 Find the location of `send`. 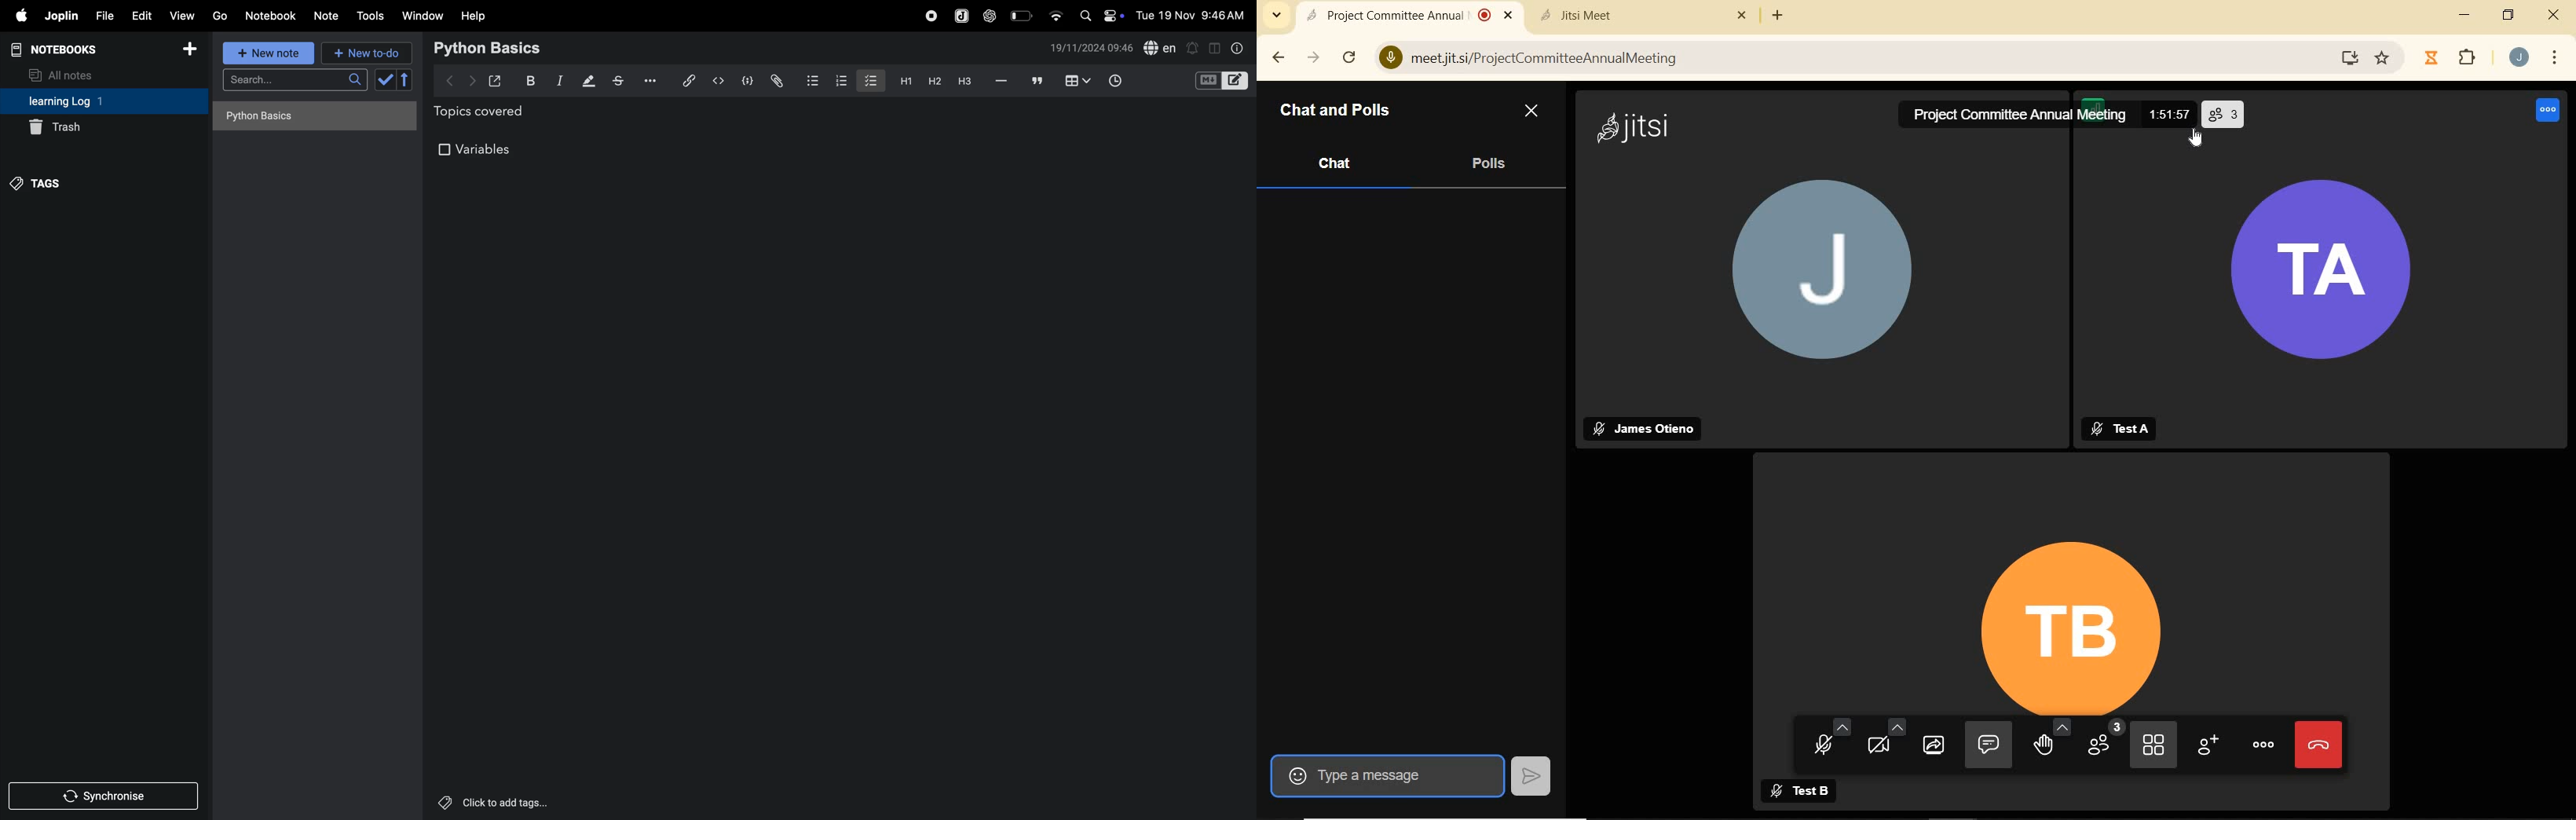

send is located at coordinates (1535, 774).